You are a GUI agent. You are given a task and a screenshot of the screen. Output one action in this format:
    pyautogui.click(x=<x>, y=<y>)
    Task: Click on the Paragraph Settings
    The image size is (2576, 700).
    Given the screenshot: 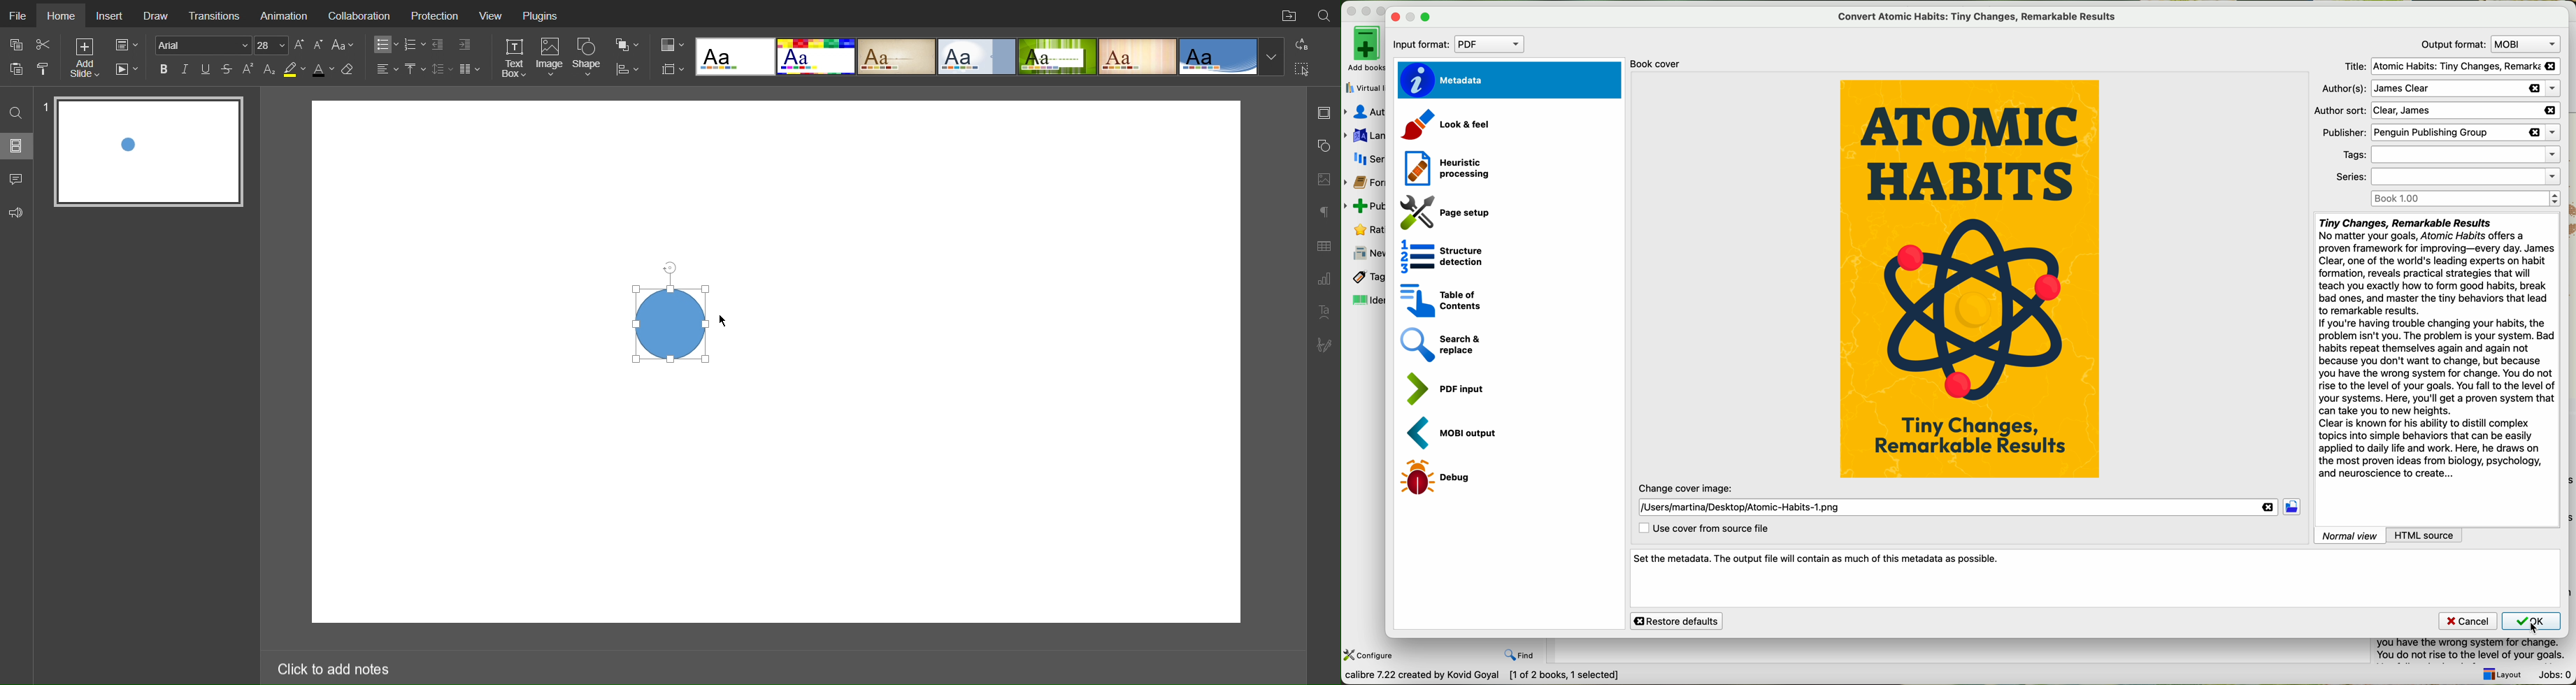 What is the action you would take?
    pyautogui.click(x=1324, y=280)
    